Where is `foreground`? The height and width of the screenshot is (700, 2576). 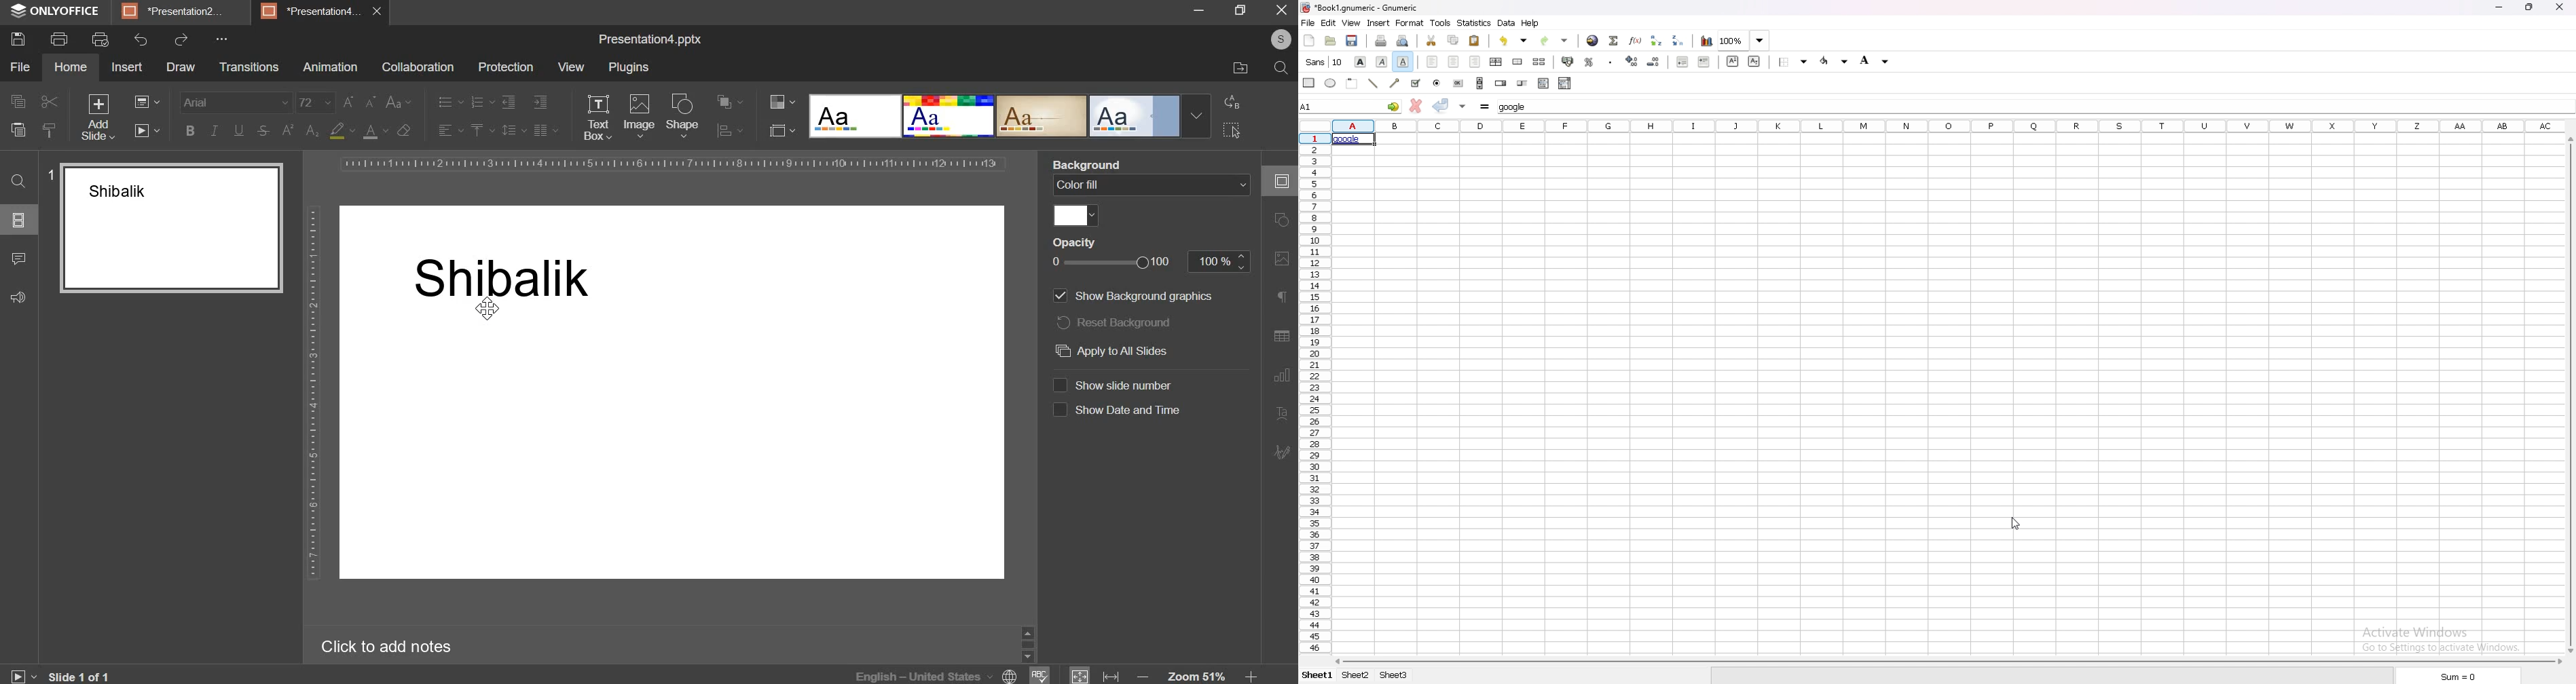
foreground is located at coordinates (1835, 61).